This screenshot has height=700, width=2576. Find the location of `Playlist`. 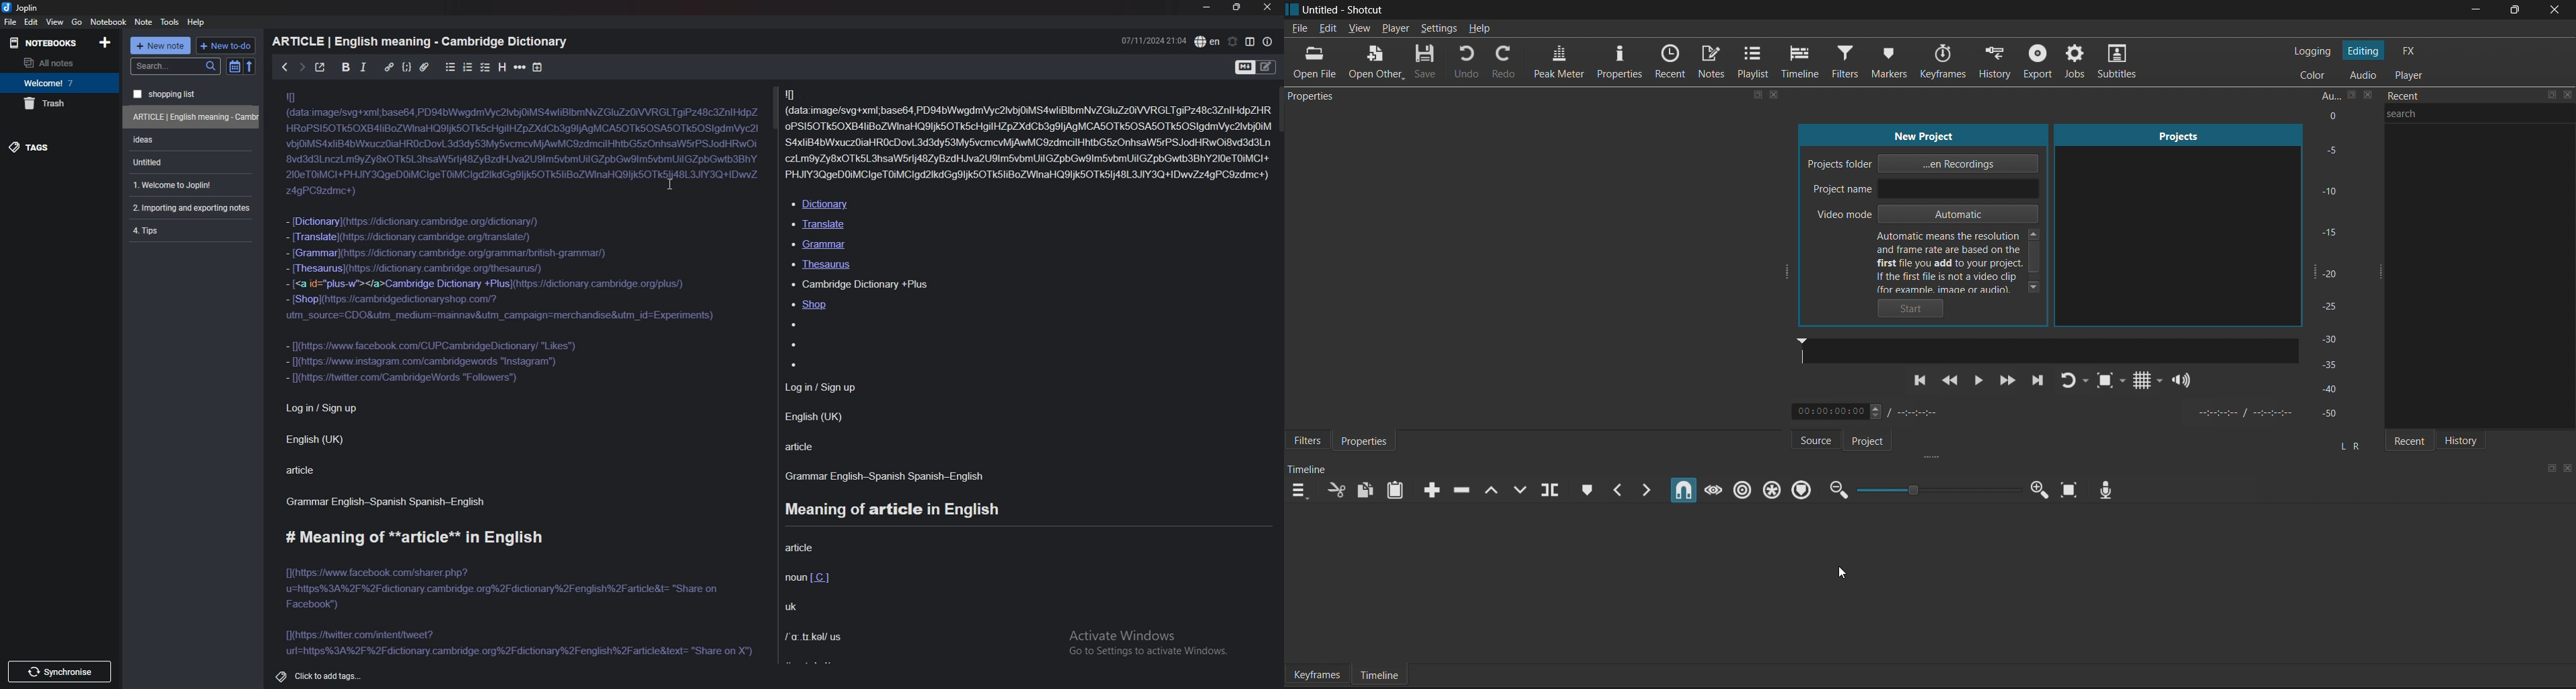

Playlist is located at coordinates (1755, 63).